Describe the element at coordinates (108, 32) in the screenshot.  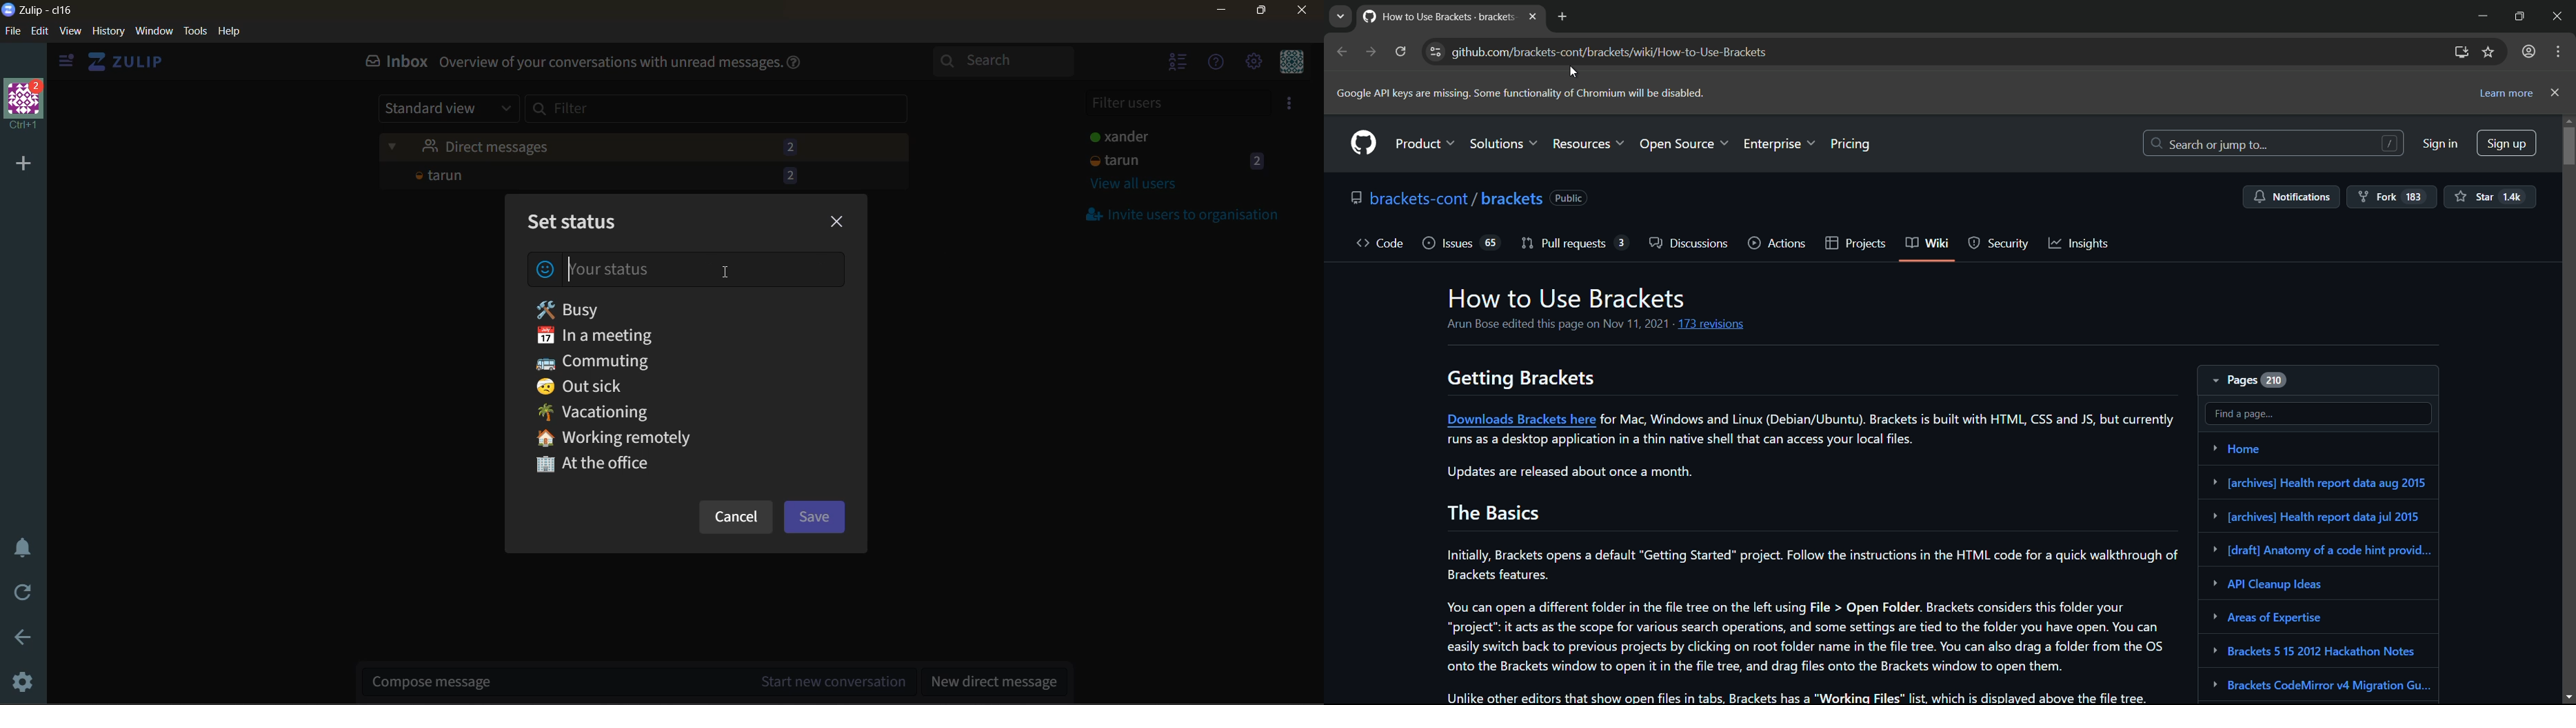
I see `history` at that location.